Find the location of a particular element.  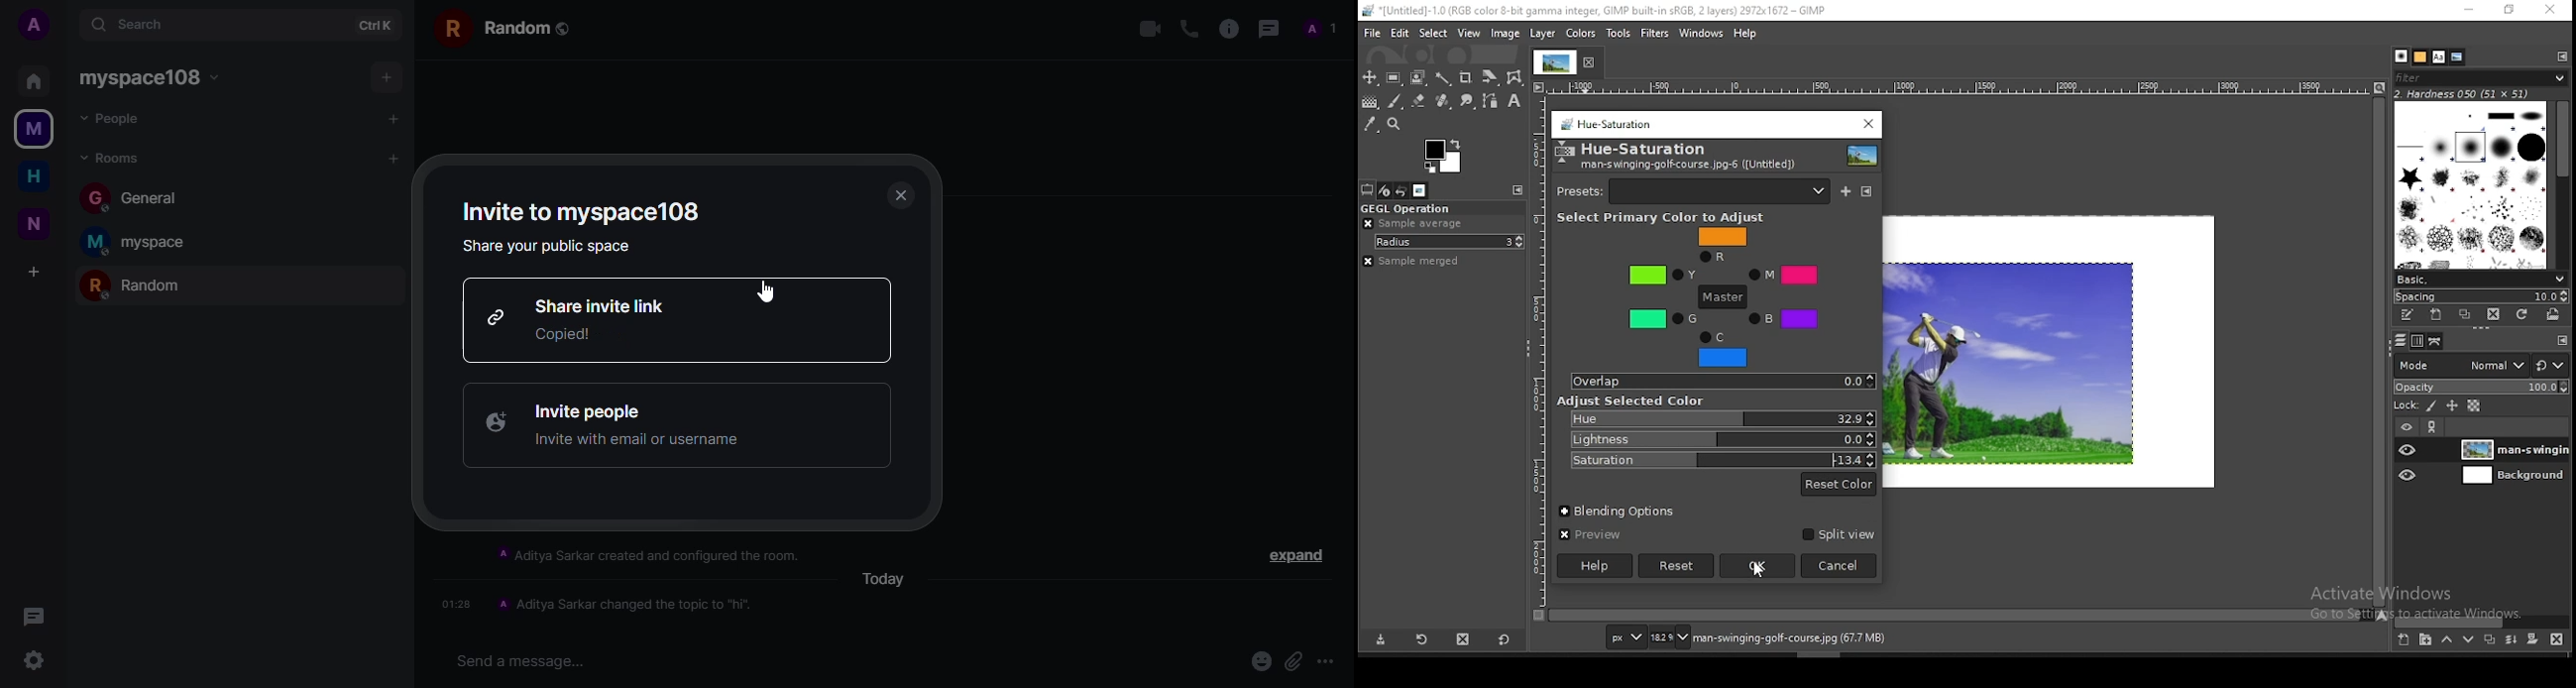

tool options is located at coordinates (1368, 189).